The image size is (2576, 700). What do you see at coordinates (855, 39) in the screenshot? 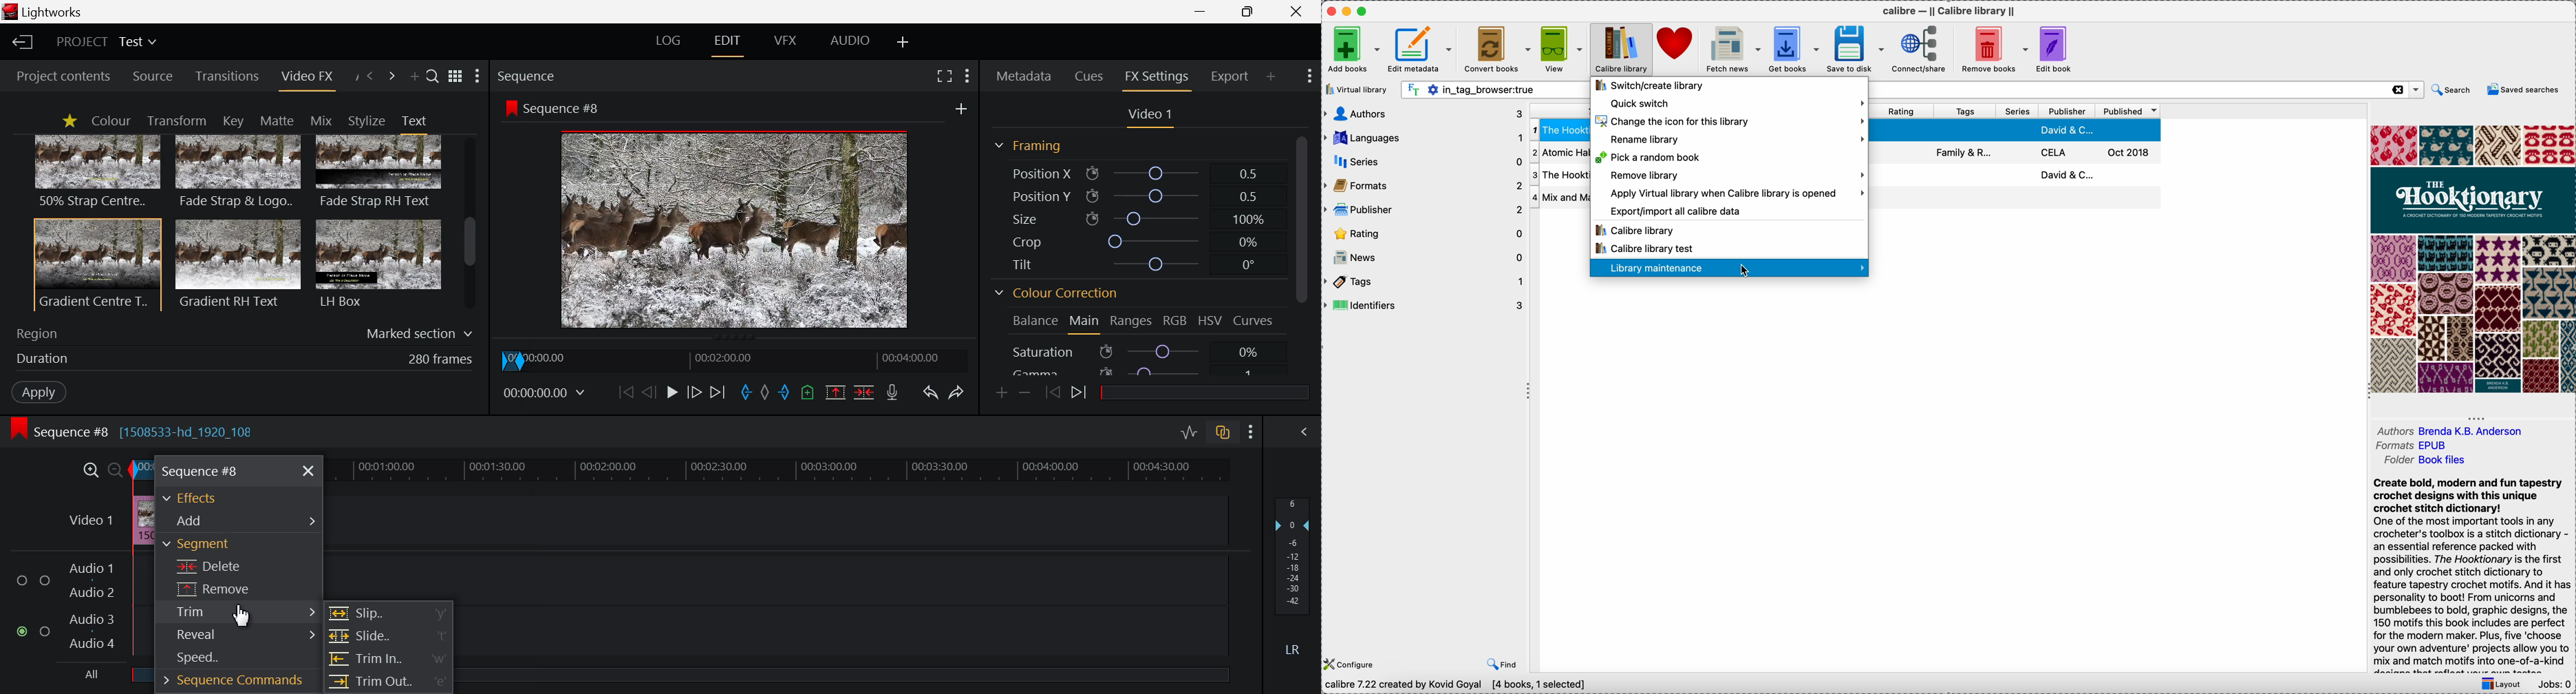
I see `AUDIO Layout` at bounding box center [855, 39].